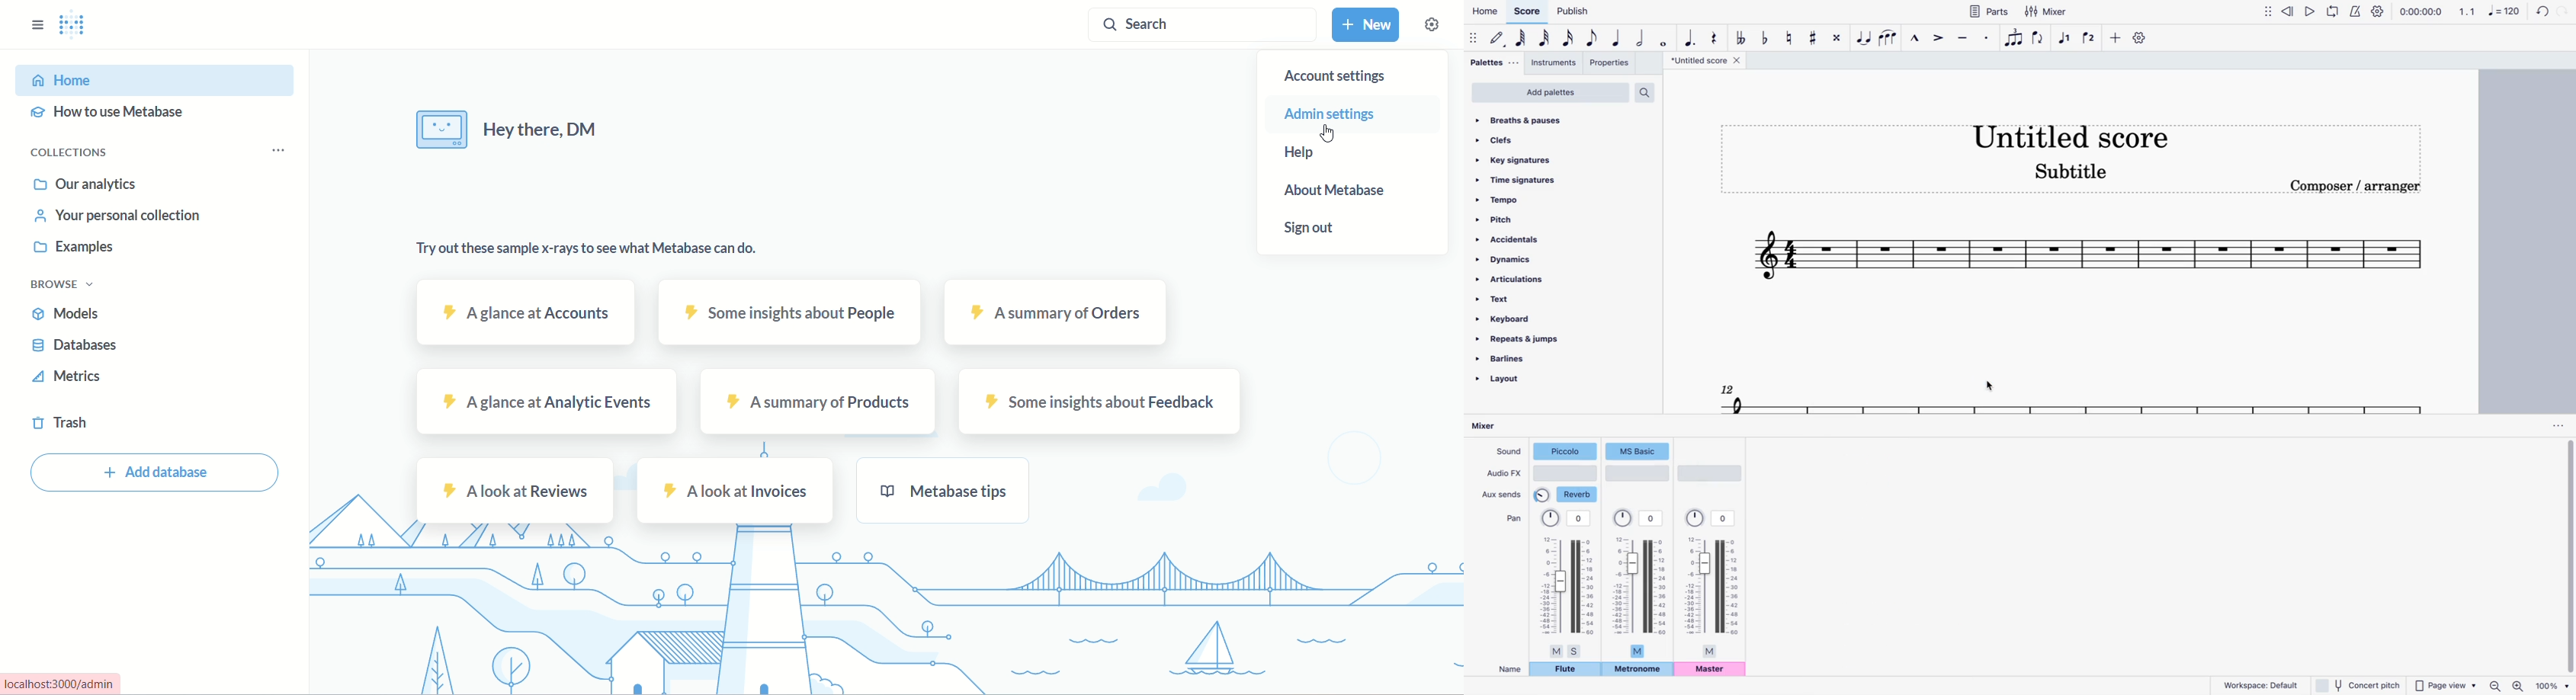 Image resolution: width=2576 pixels, height=700 pixels. I want to click on move, so click(2269, 11).